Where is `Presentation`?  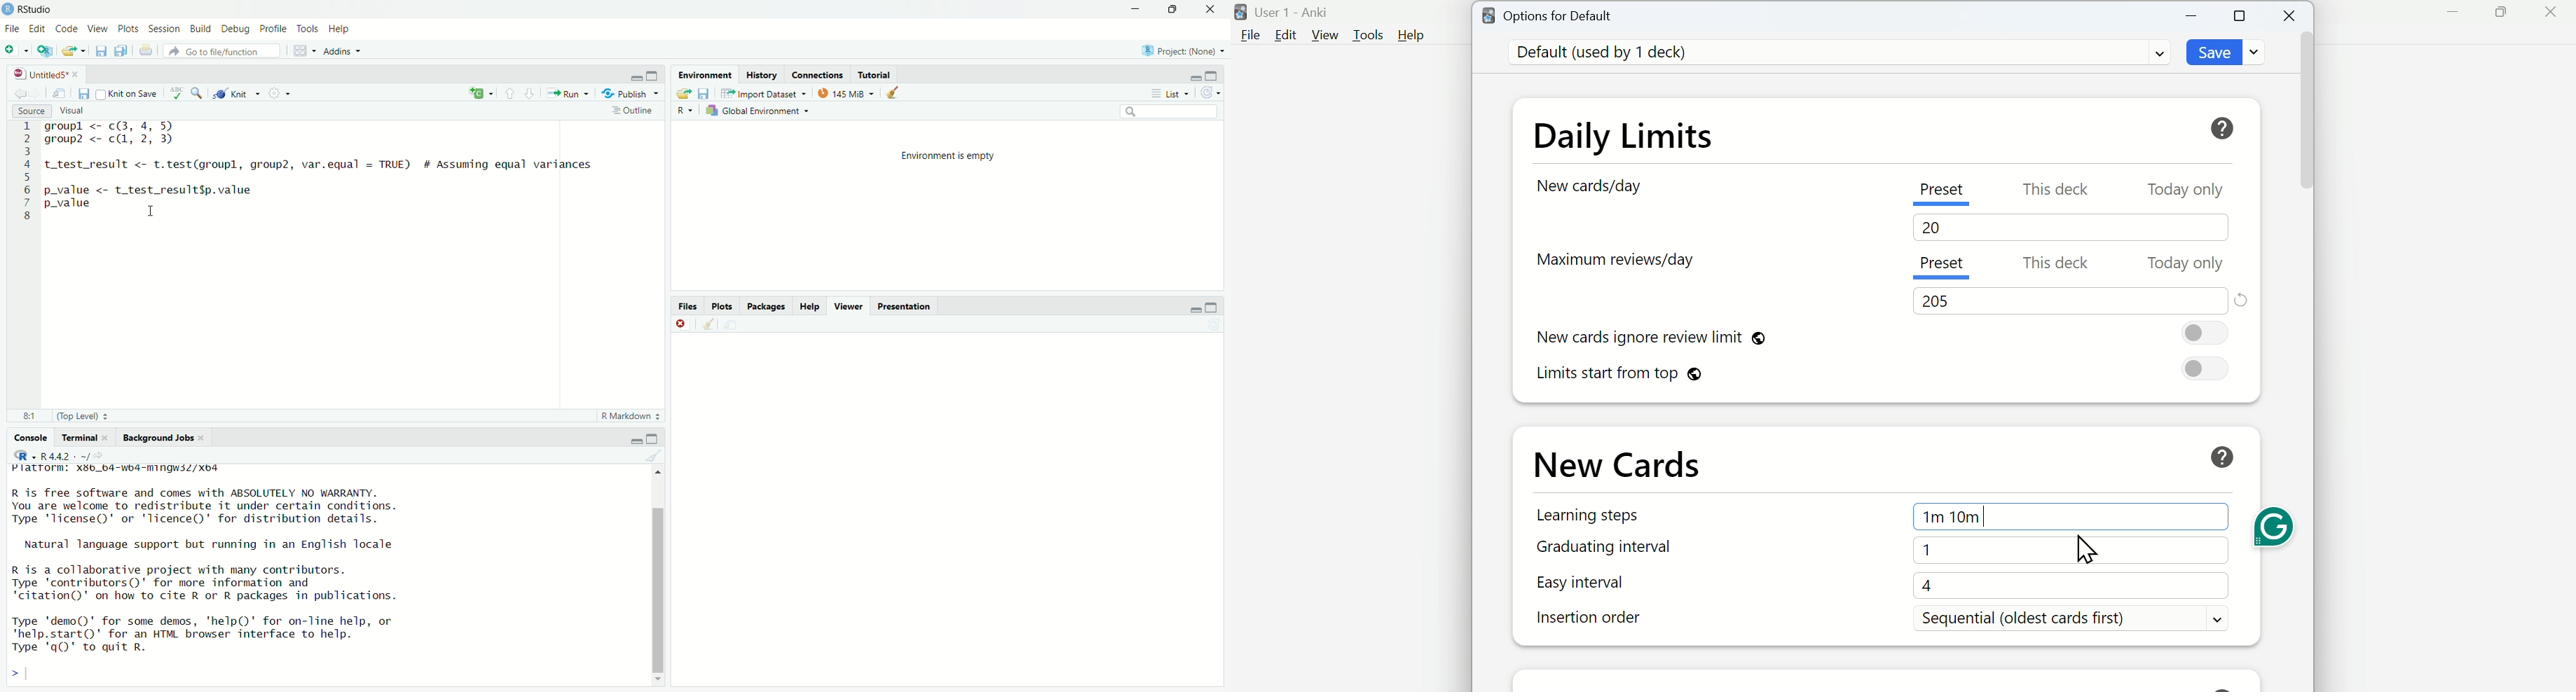 Presentation is located at coordinates (906, 306).